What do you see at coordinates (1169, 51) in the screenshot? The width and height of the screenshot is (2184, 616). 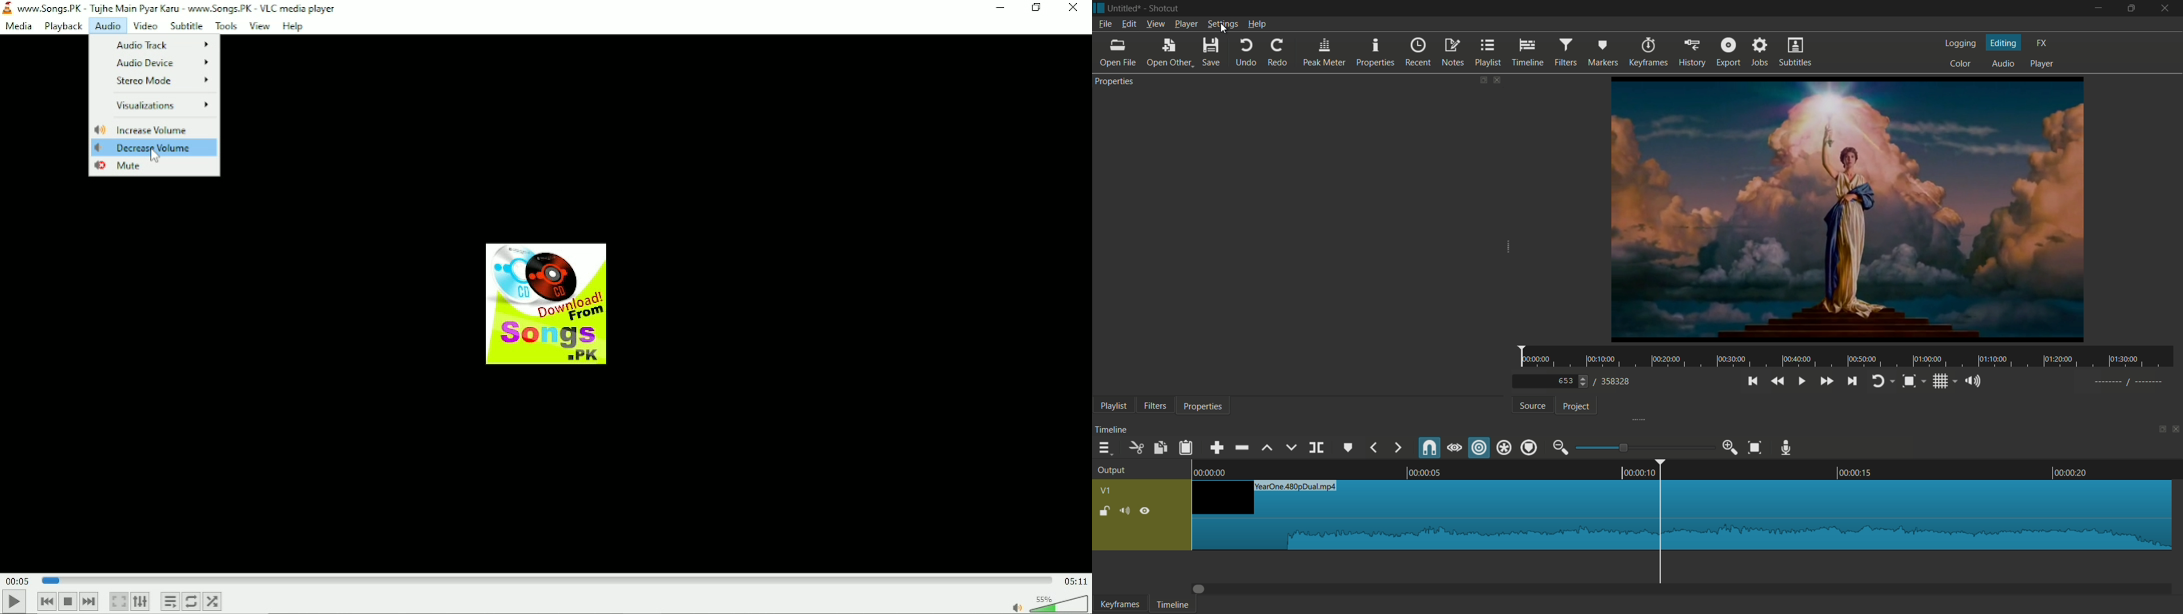 I see `open other` at bounding box center [1169, 51].